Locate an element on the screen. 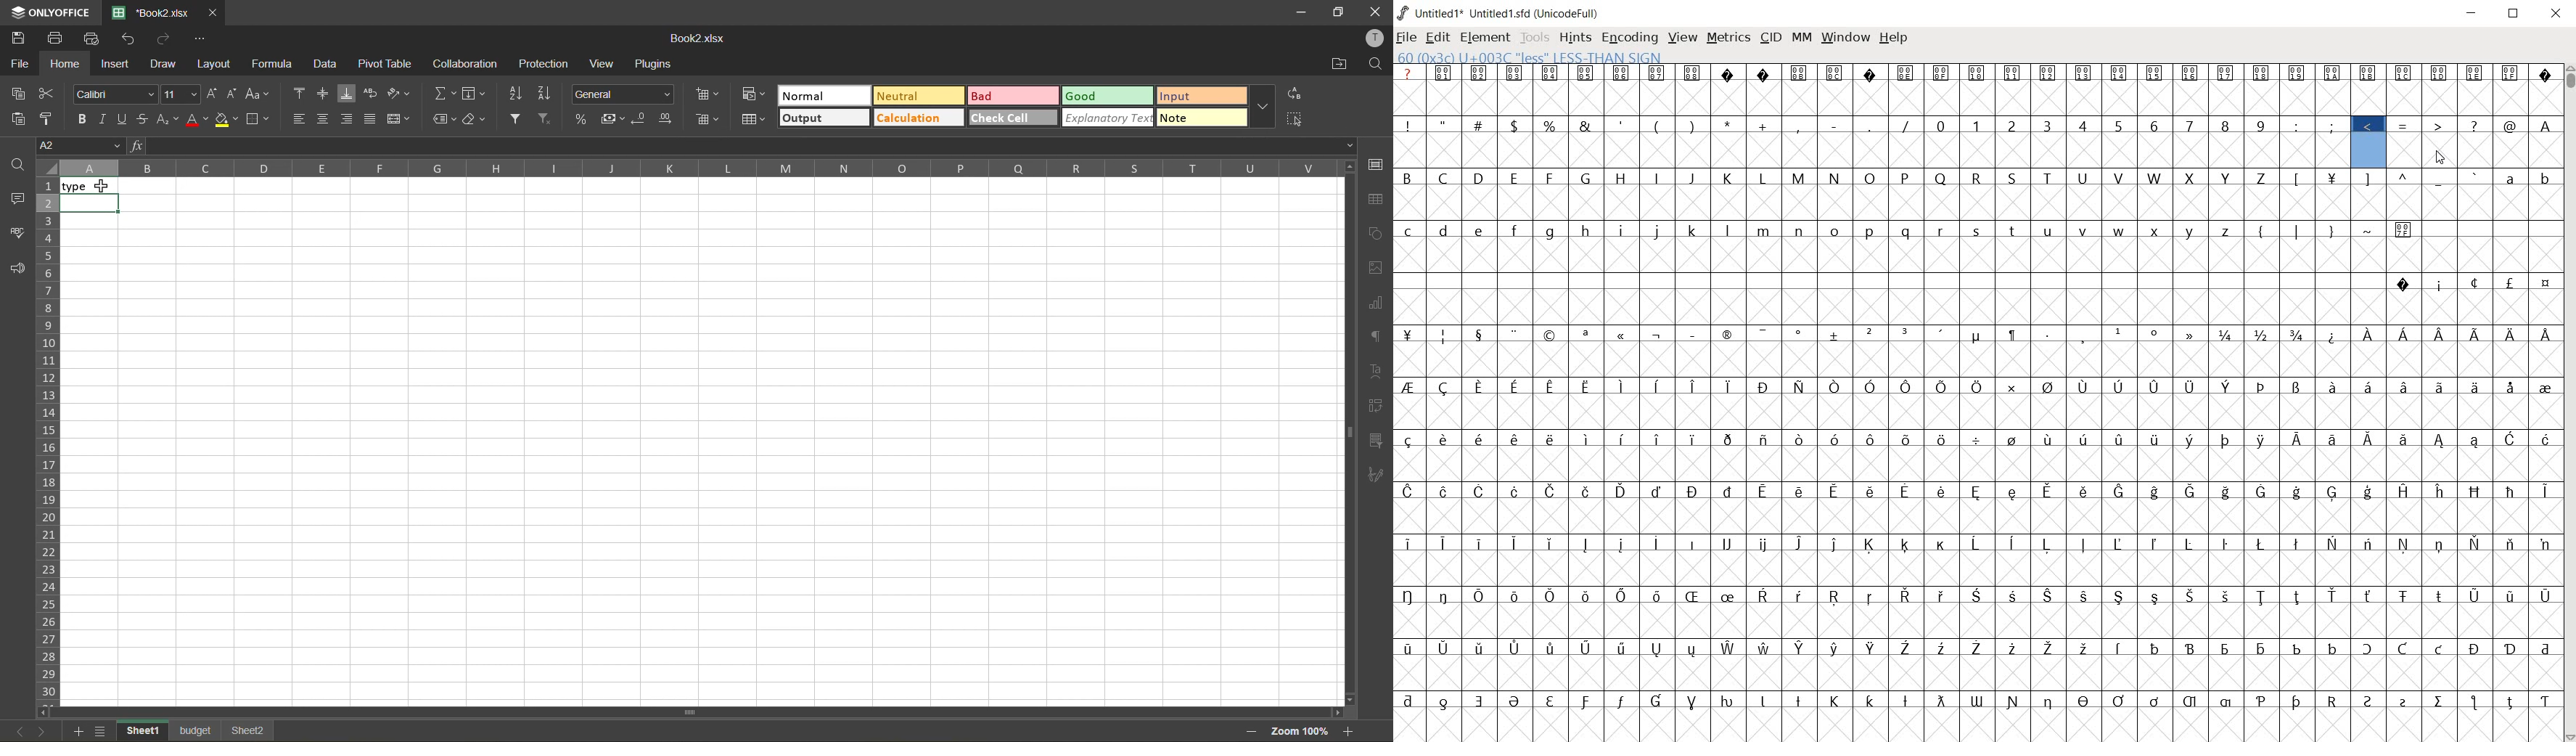 The height and width of the screenshot is (756, 2576). summation is located at coordinates (444, 97).